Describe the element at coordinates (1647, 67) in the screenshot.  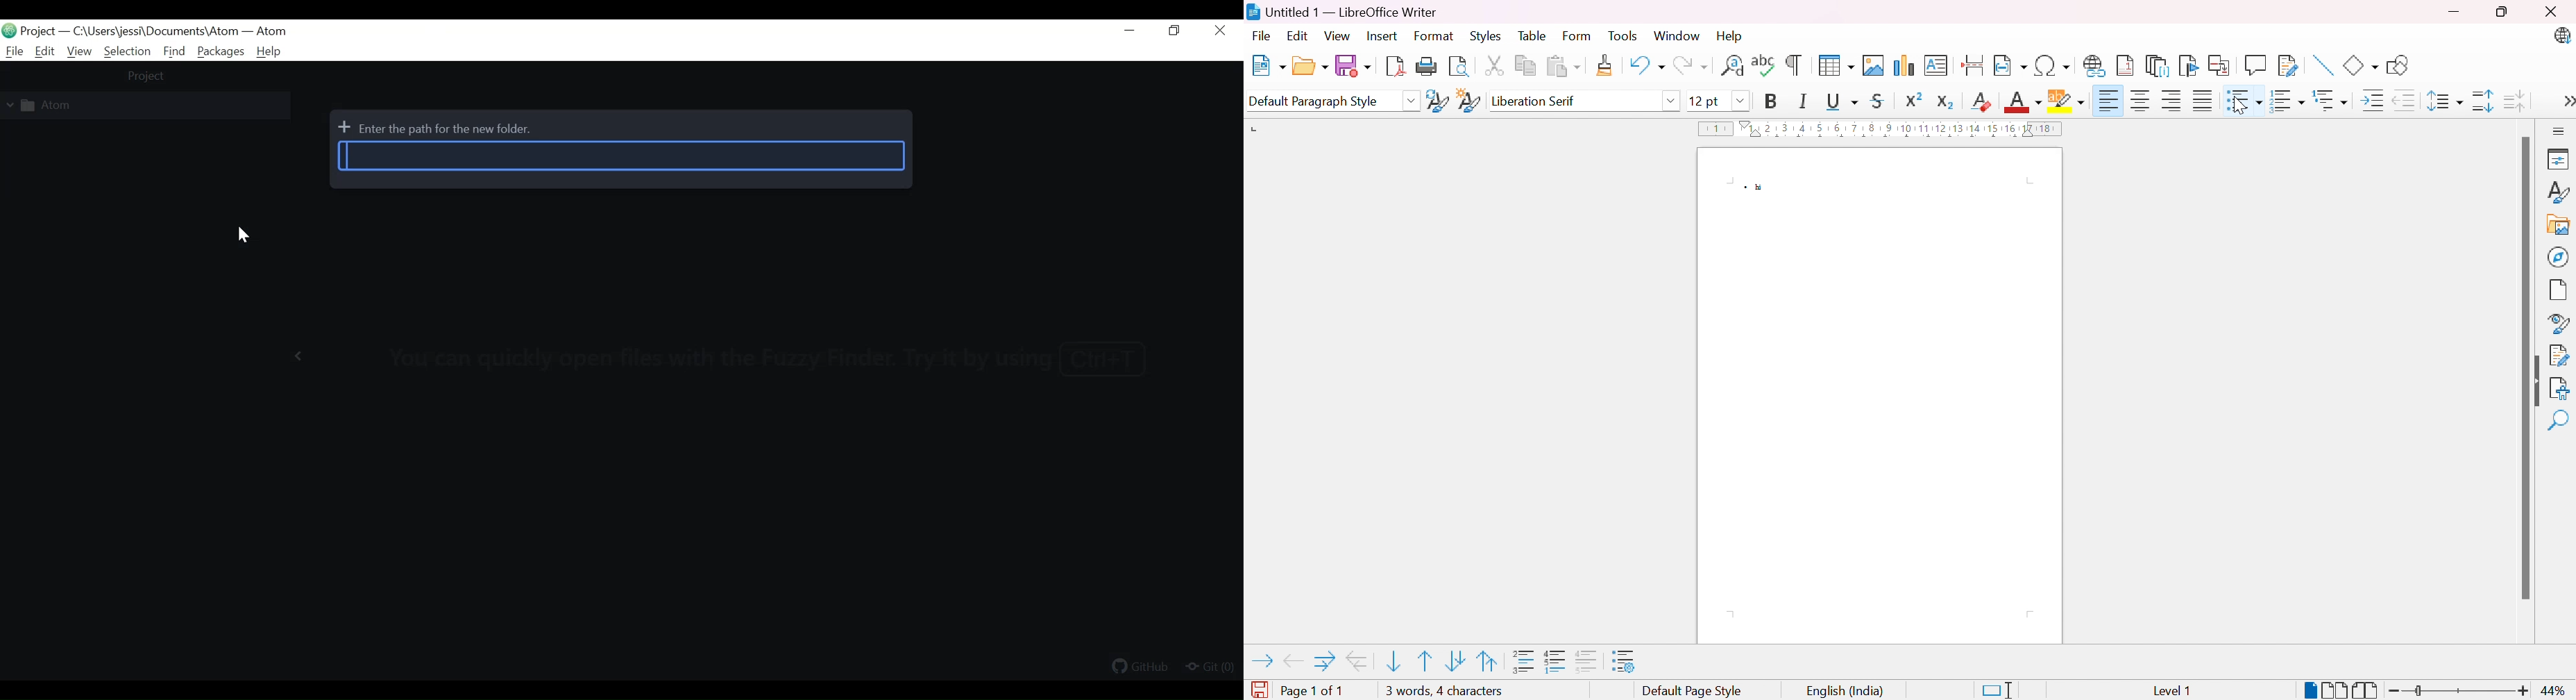
I see `Undo` at that location.